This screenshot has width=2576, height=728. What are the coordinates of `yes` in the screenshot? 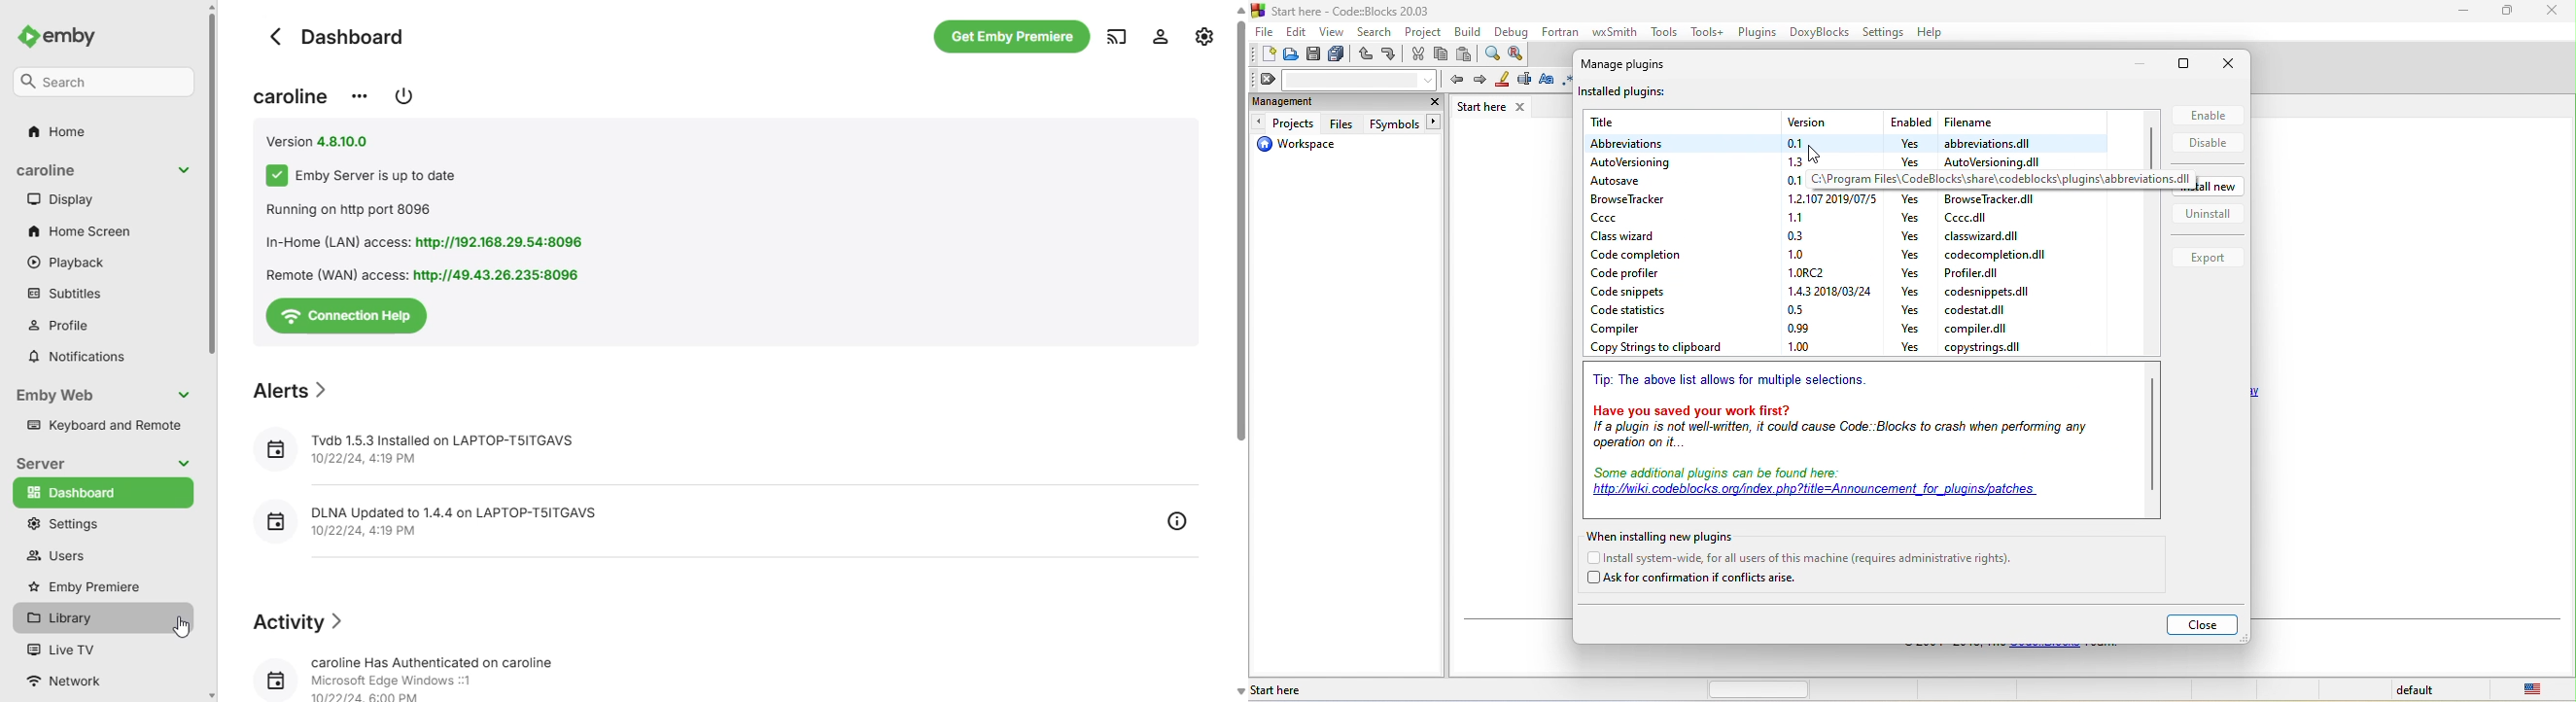 It's located at (1910, 162).